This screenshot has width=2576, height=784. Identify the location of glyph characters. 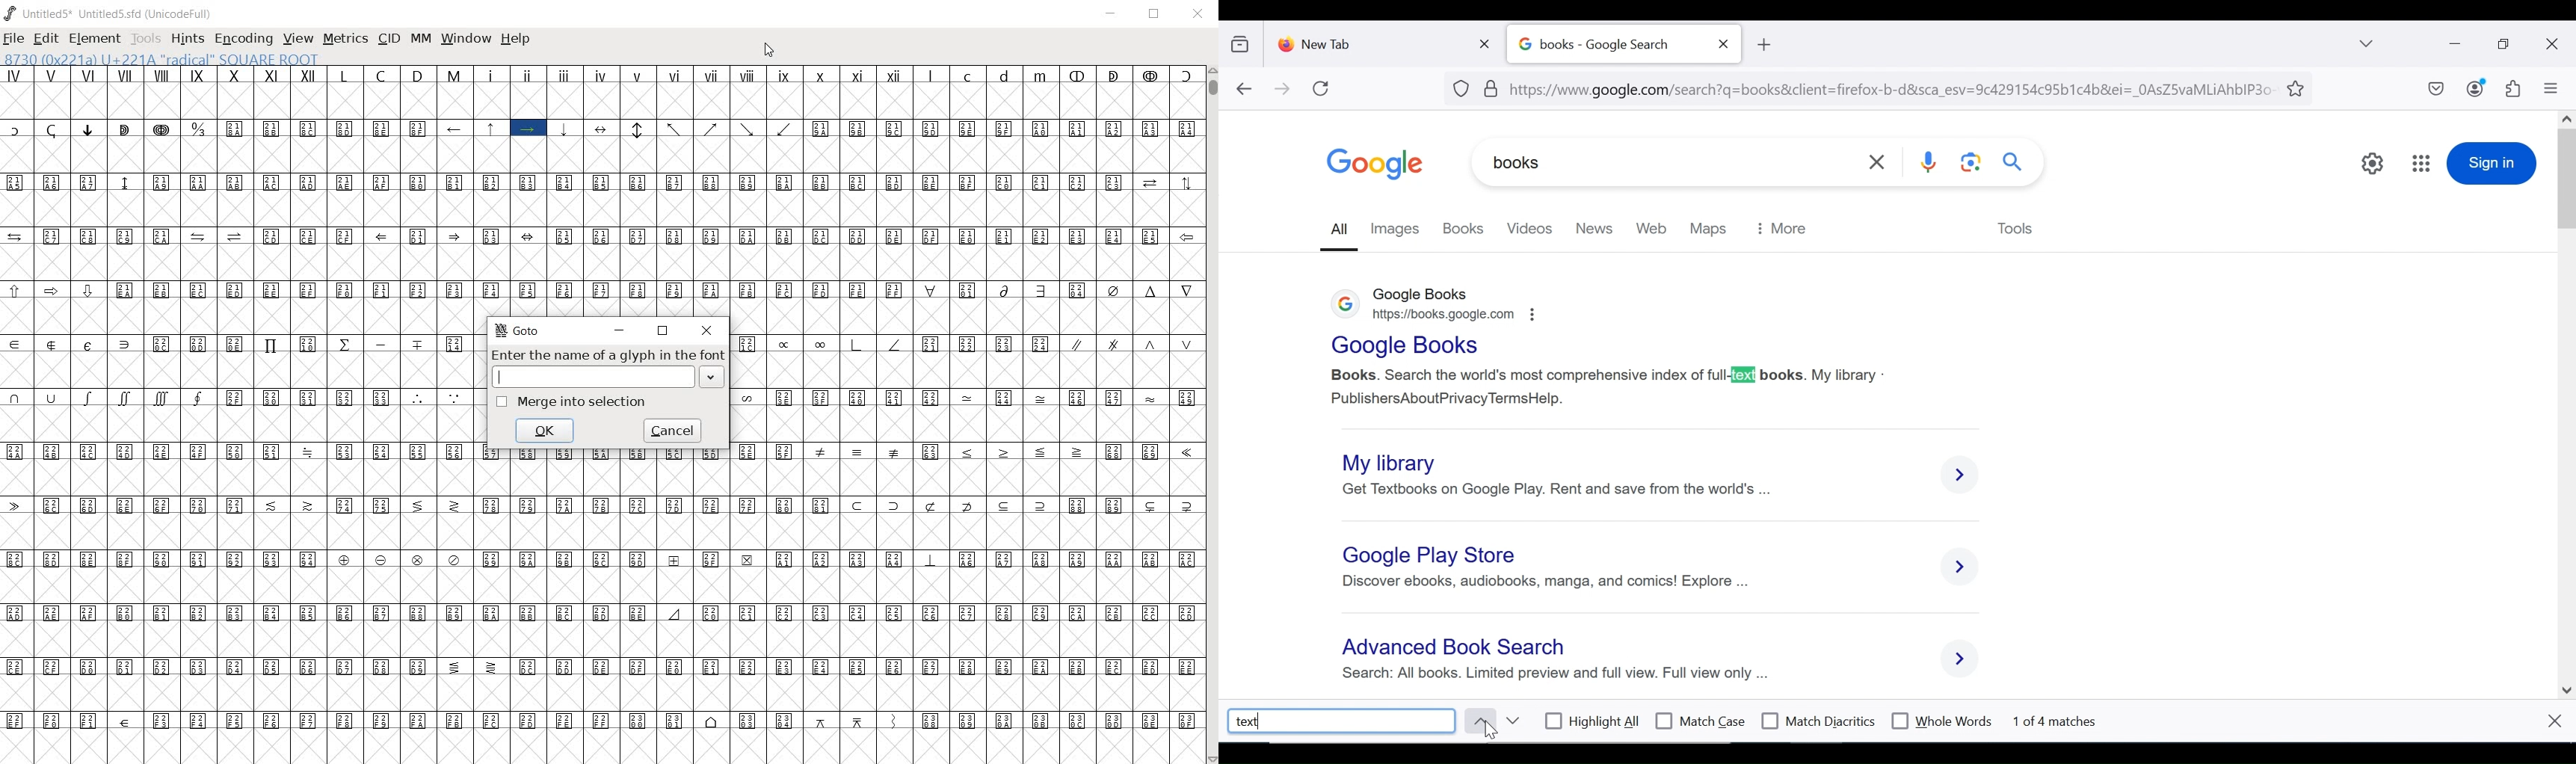
(840, 629).